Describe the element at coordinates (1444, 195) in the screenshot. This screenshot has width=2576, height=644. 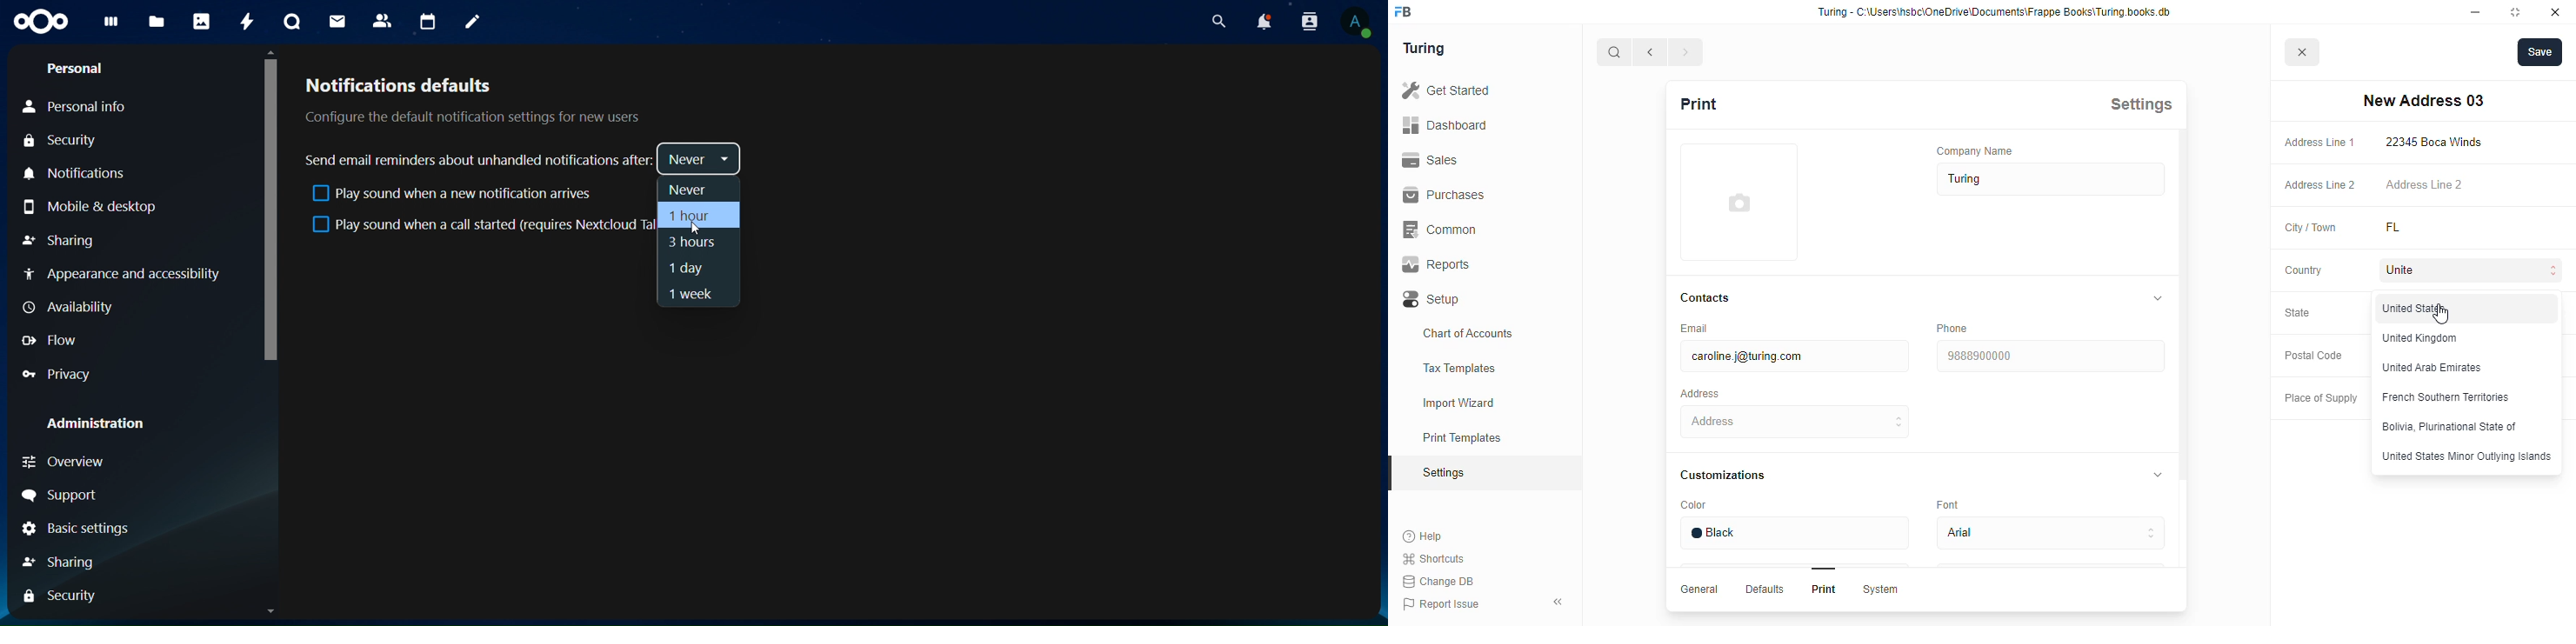
I see `purchases` at that location.